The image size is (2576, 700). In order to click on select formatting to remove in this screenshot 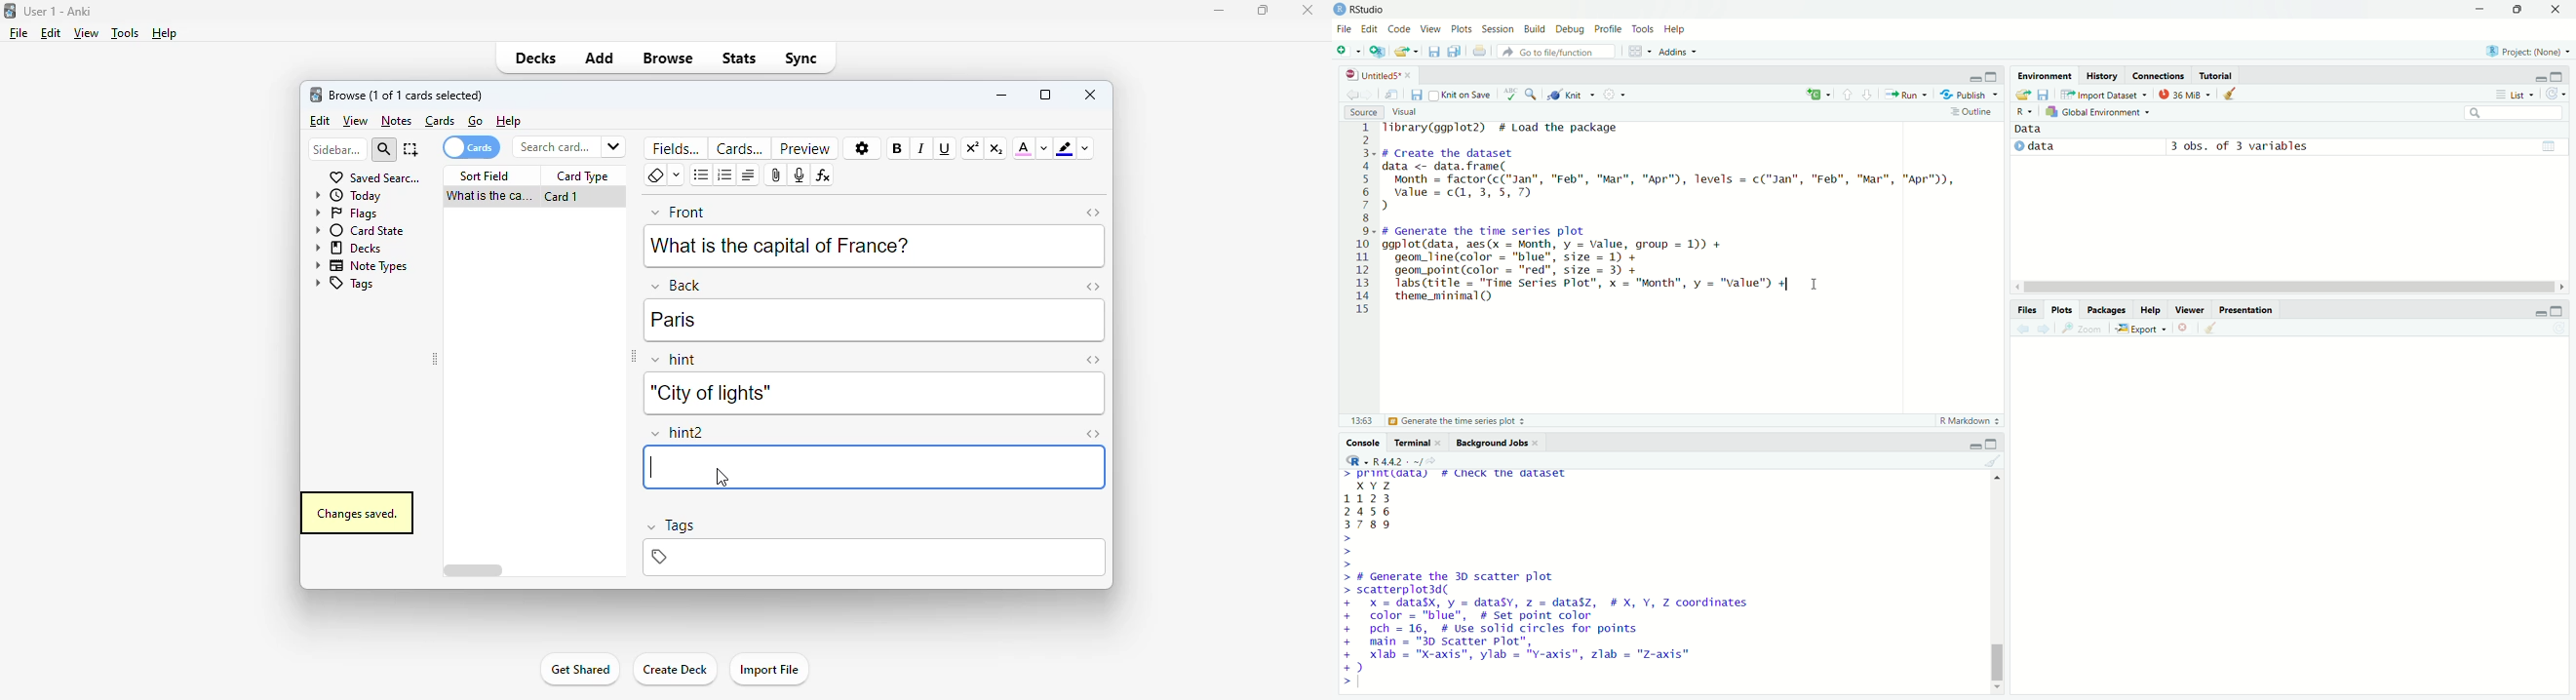, I will do `click(677, 175)`.